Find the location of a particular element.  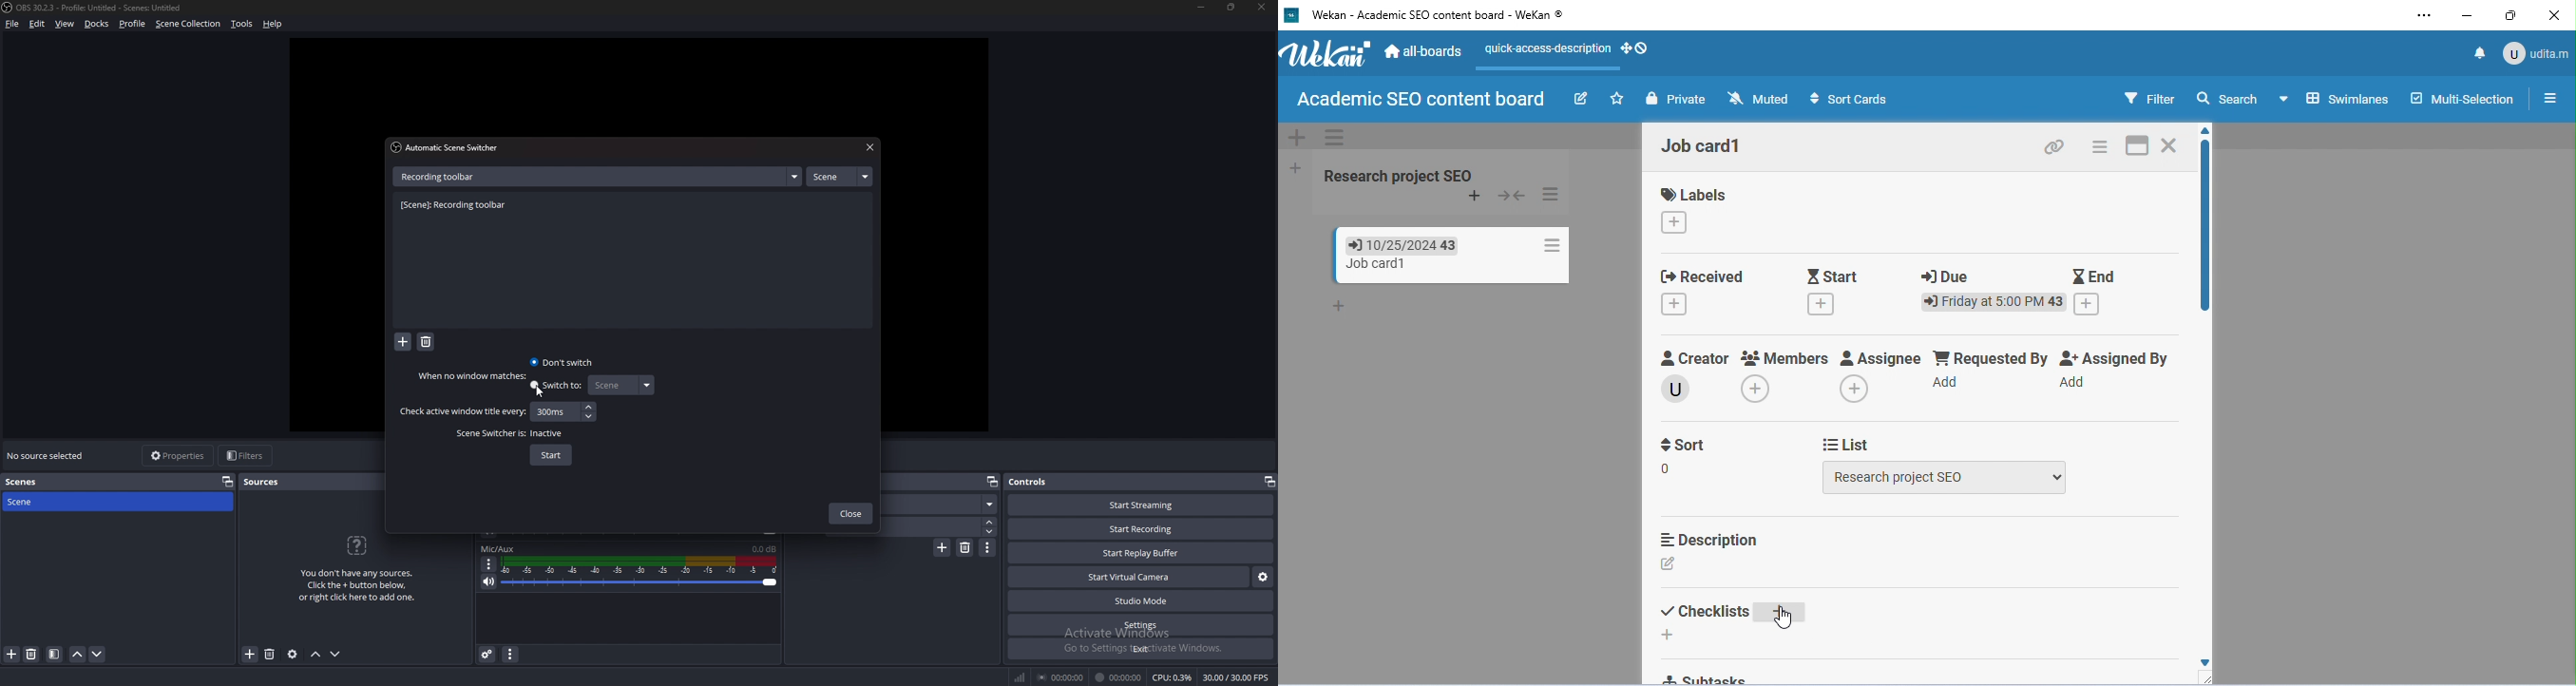

sources is located at coordinates (268, 482).